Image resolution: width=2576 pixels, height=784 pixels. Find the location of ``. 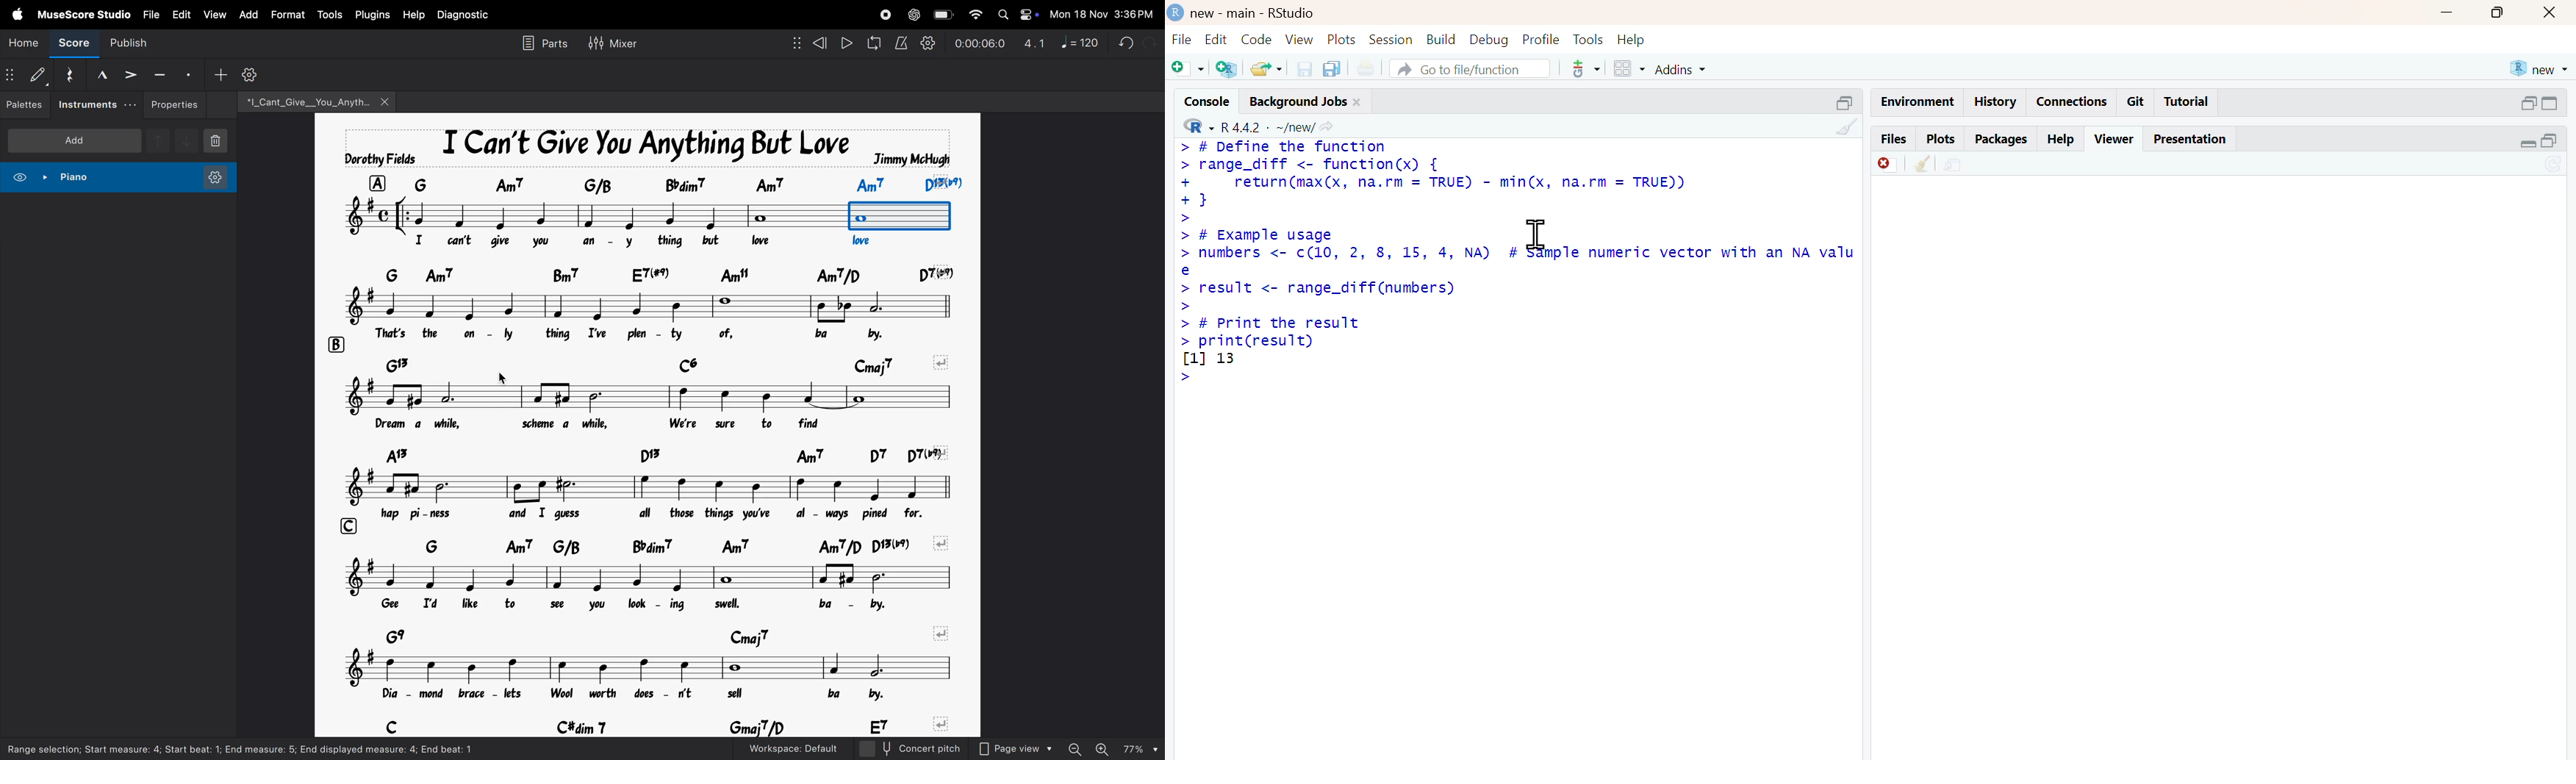

 is located at coordinates (2551, 12).